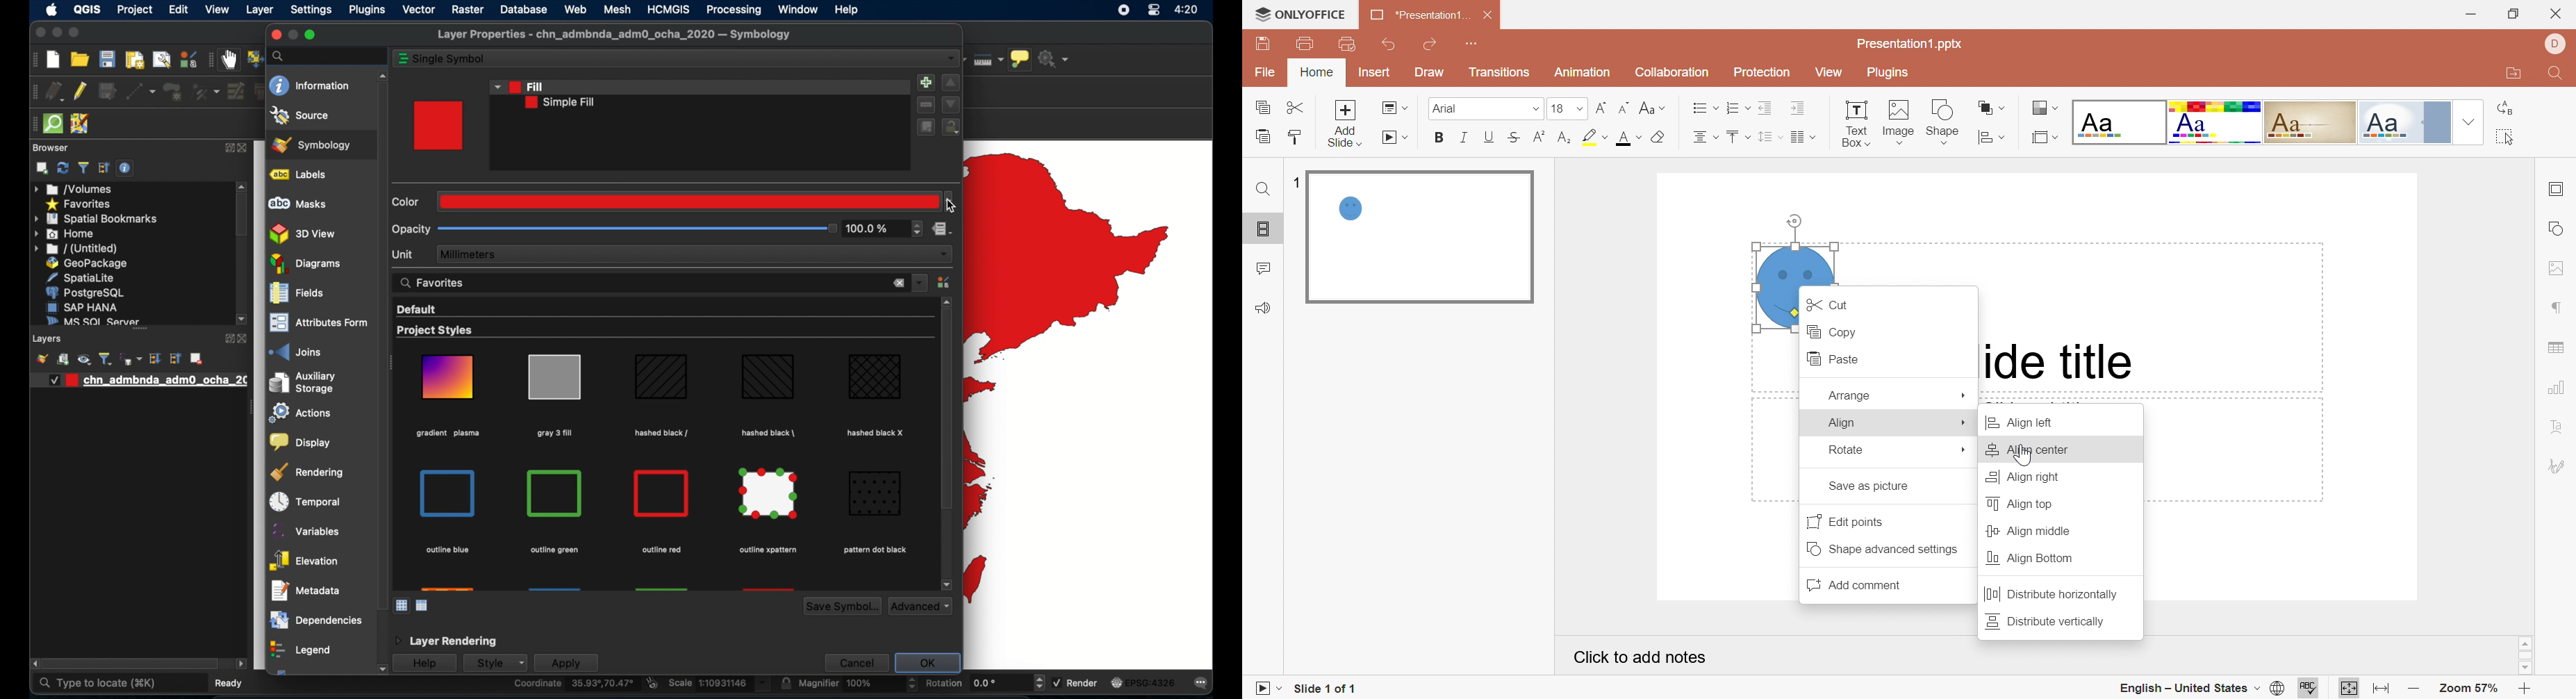  What do you see at coordinates (1899, 122) in the screenshot?
I see `Image` at bounding box center [1899, 122].